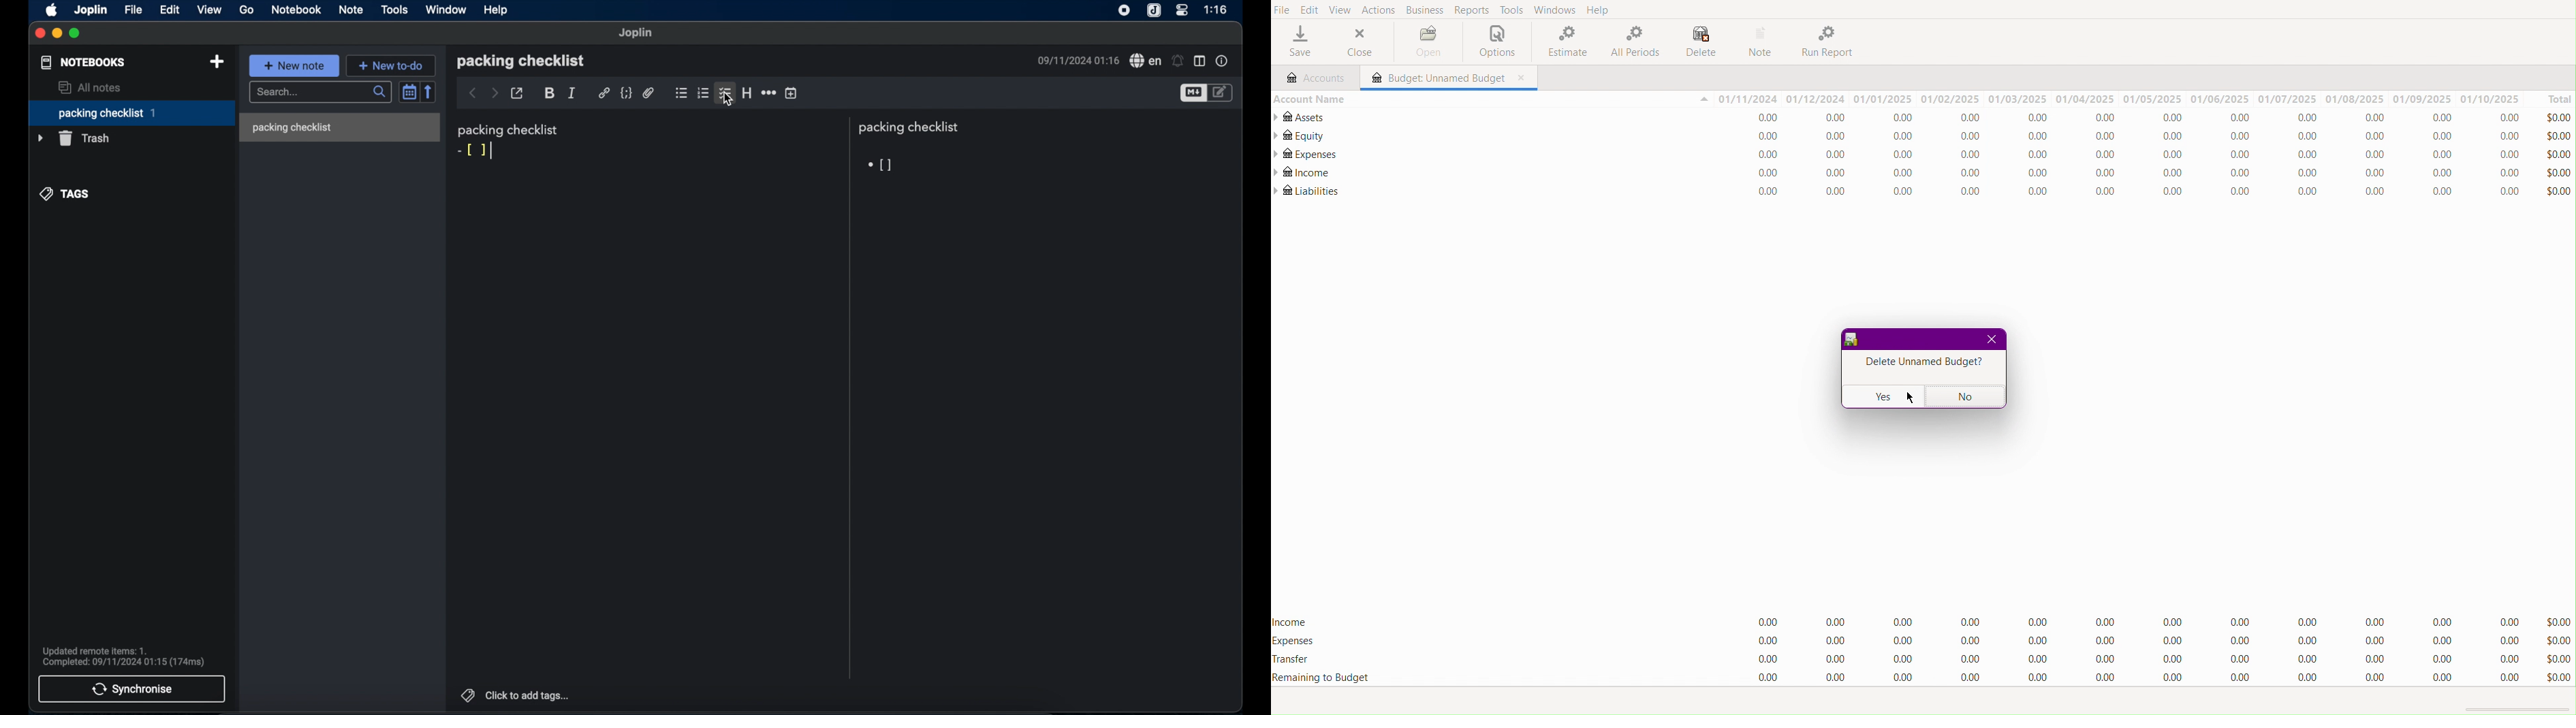 The height and width of the screenshot is (728, 2576). Describe the element at coordinates (509, 130) in the screenshot. I see `packing checklist` at that location.